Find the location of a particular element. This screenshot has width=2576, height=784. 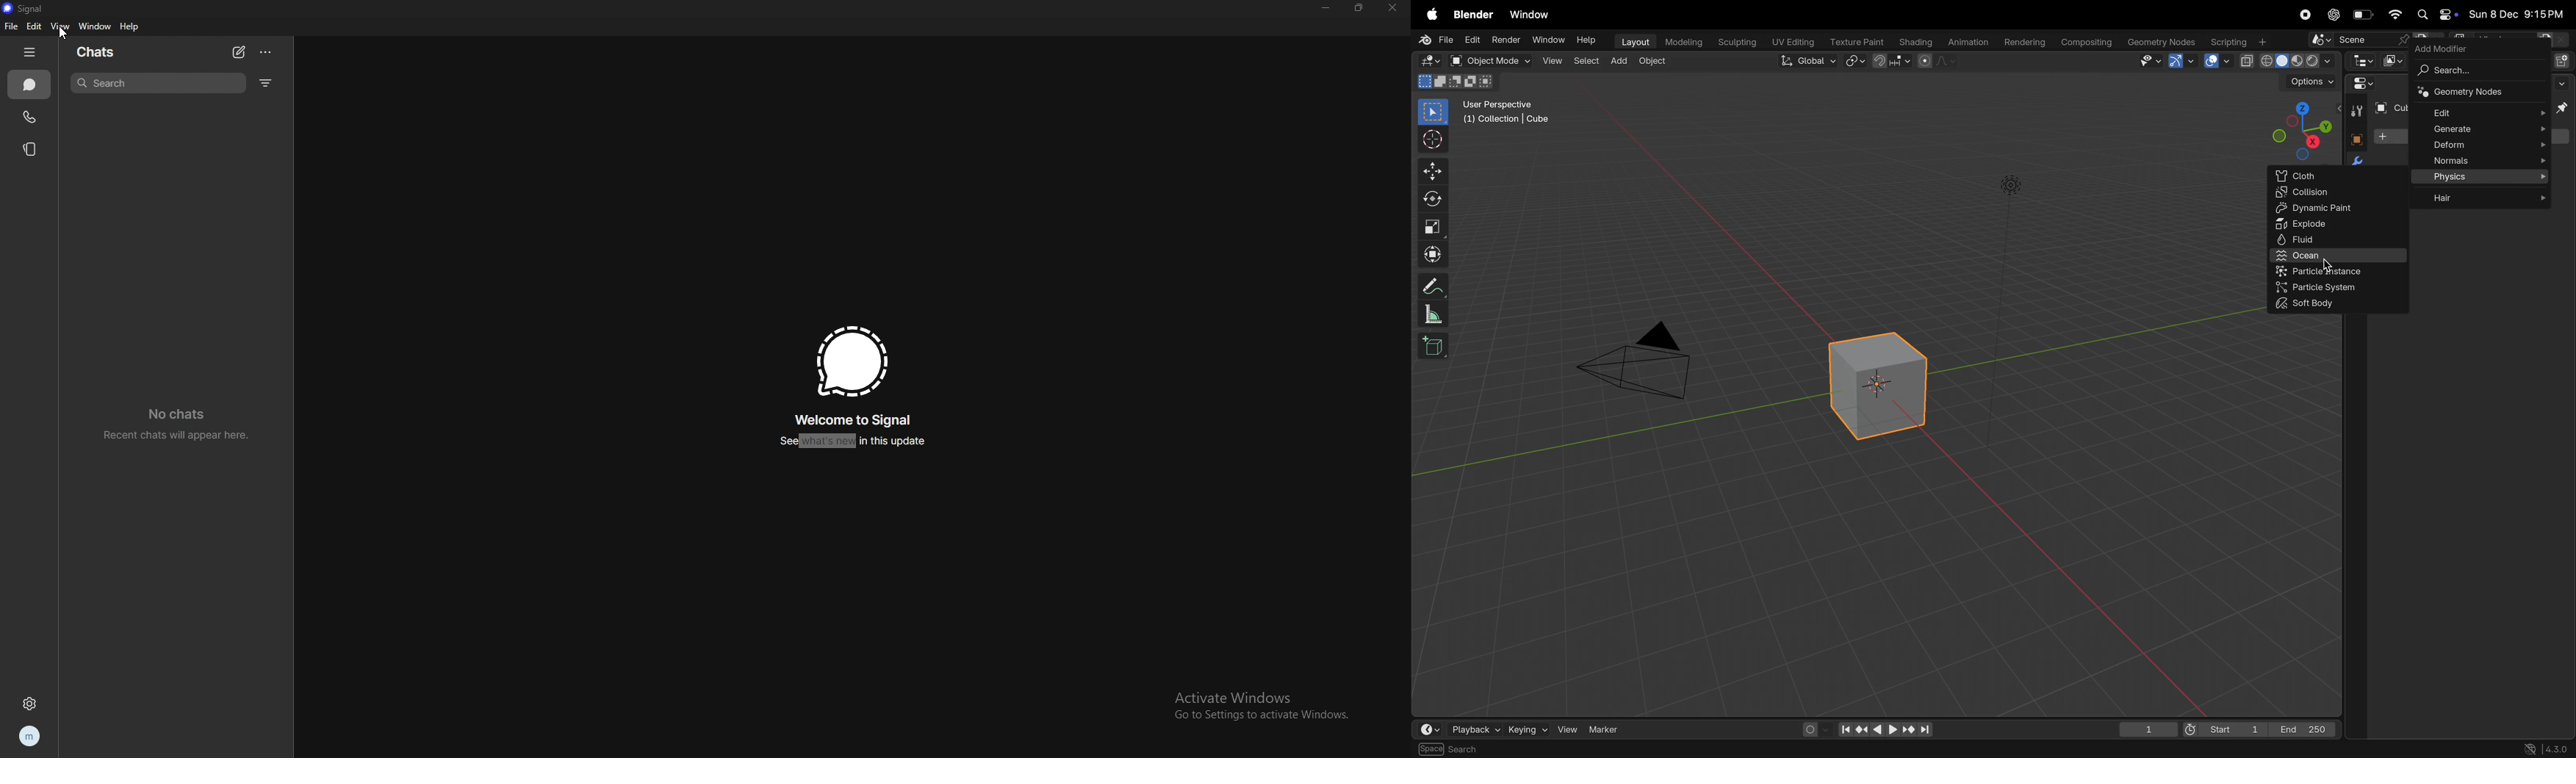

chats is located at coordinates (112, 52).